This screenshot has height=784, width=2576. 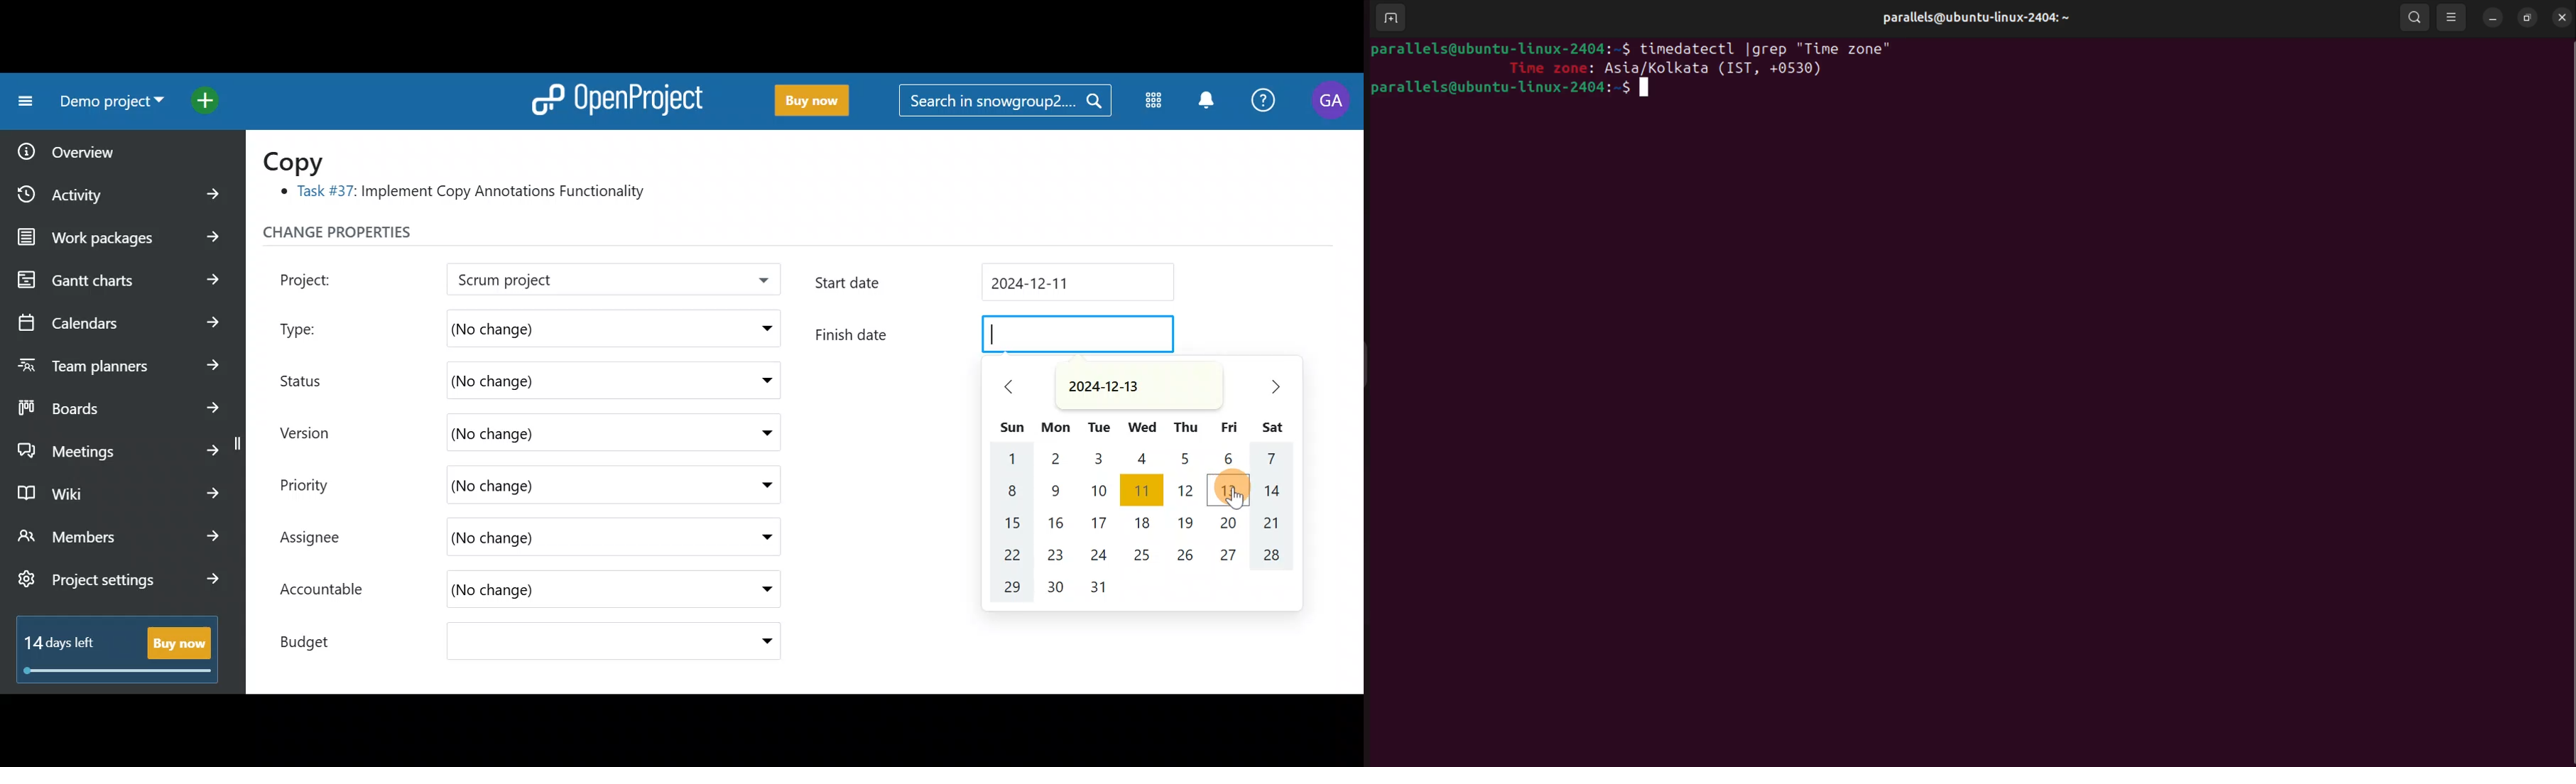 What do you see at coordinates (547, 381) in the screenshot?
I see `(No change)` at bounding box center [547, 381].